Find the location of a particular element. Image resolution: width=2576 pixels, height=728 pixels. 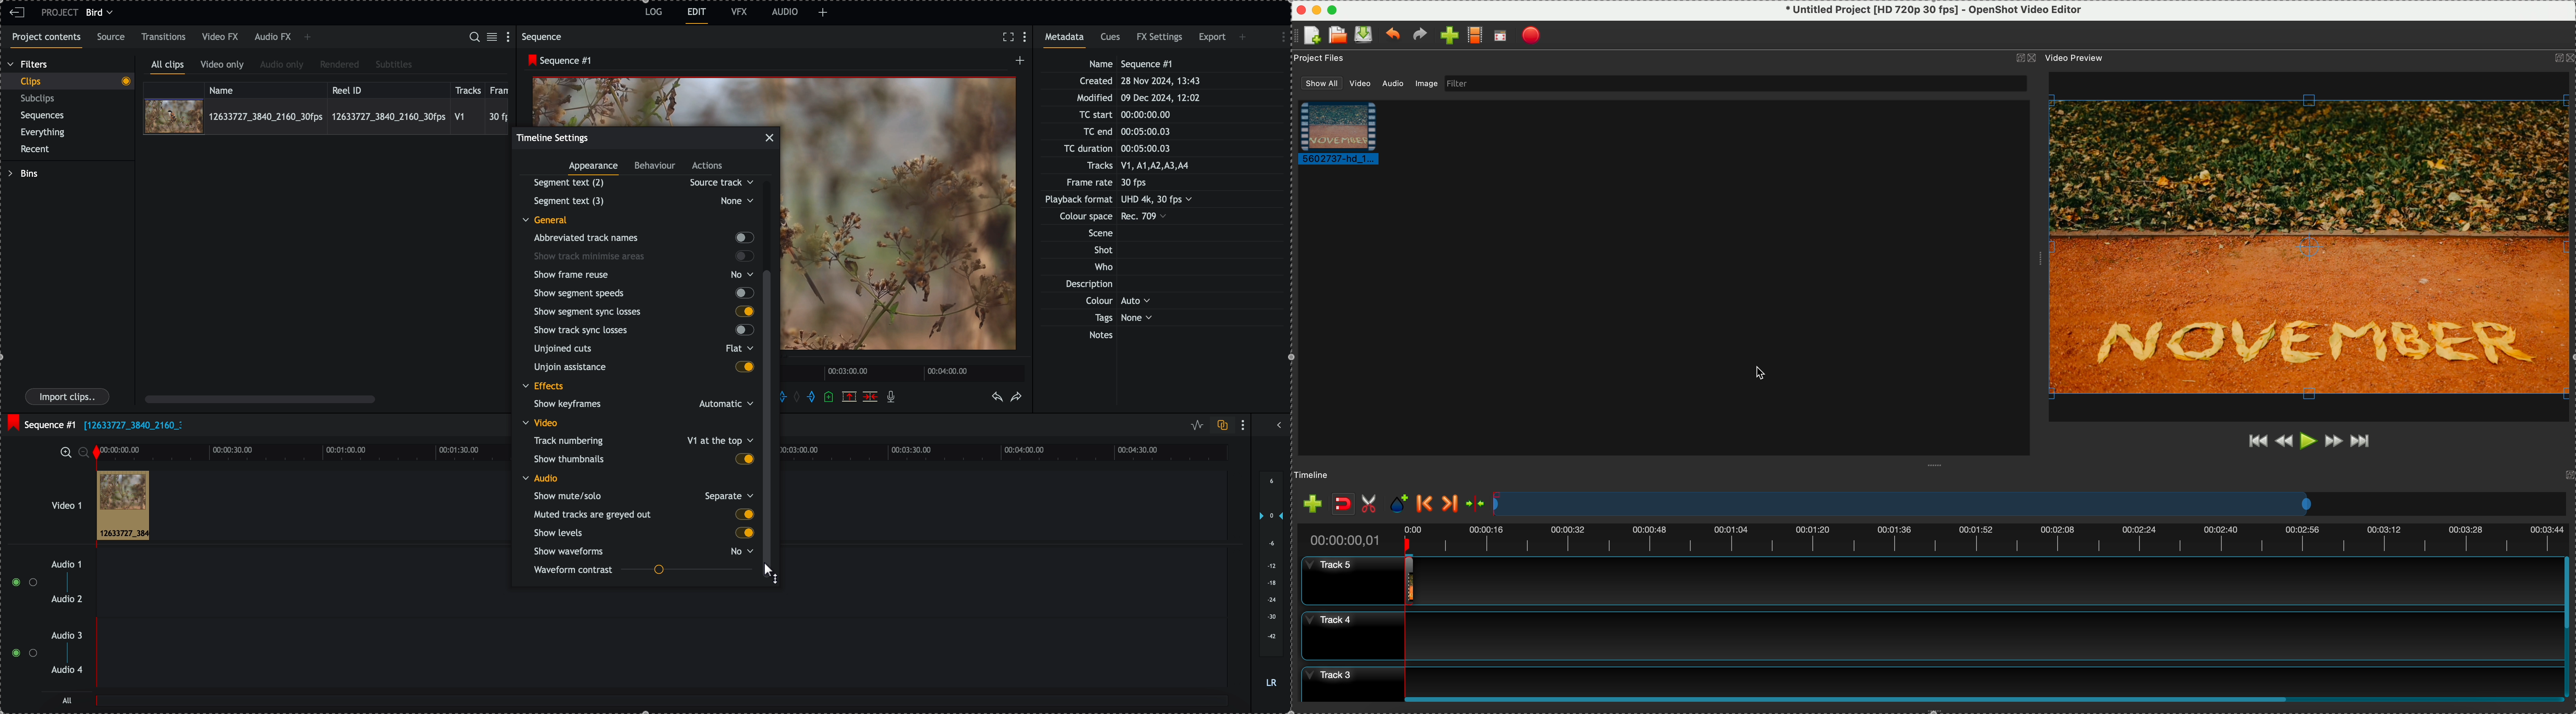

import clips button is located at coordinates (68, 397).